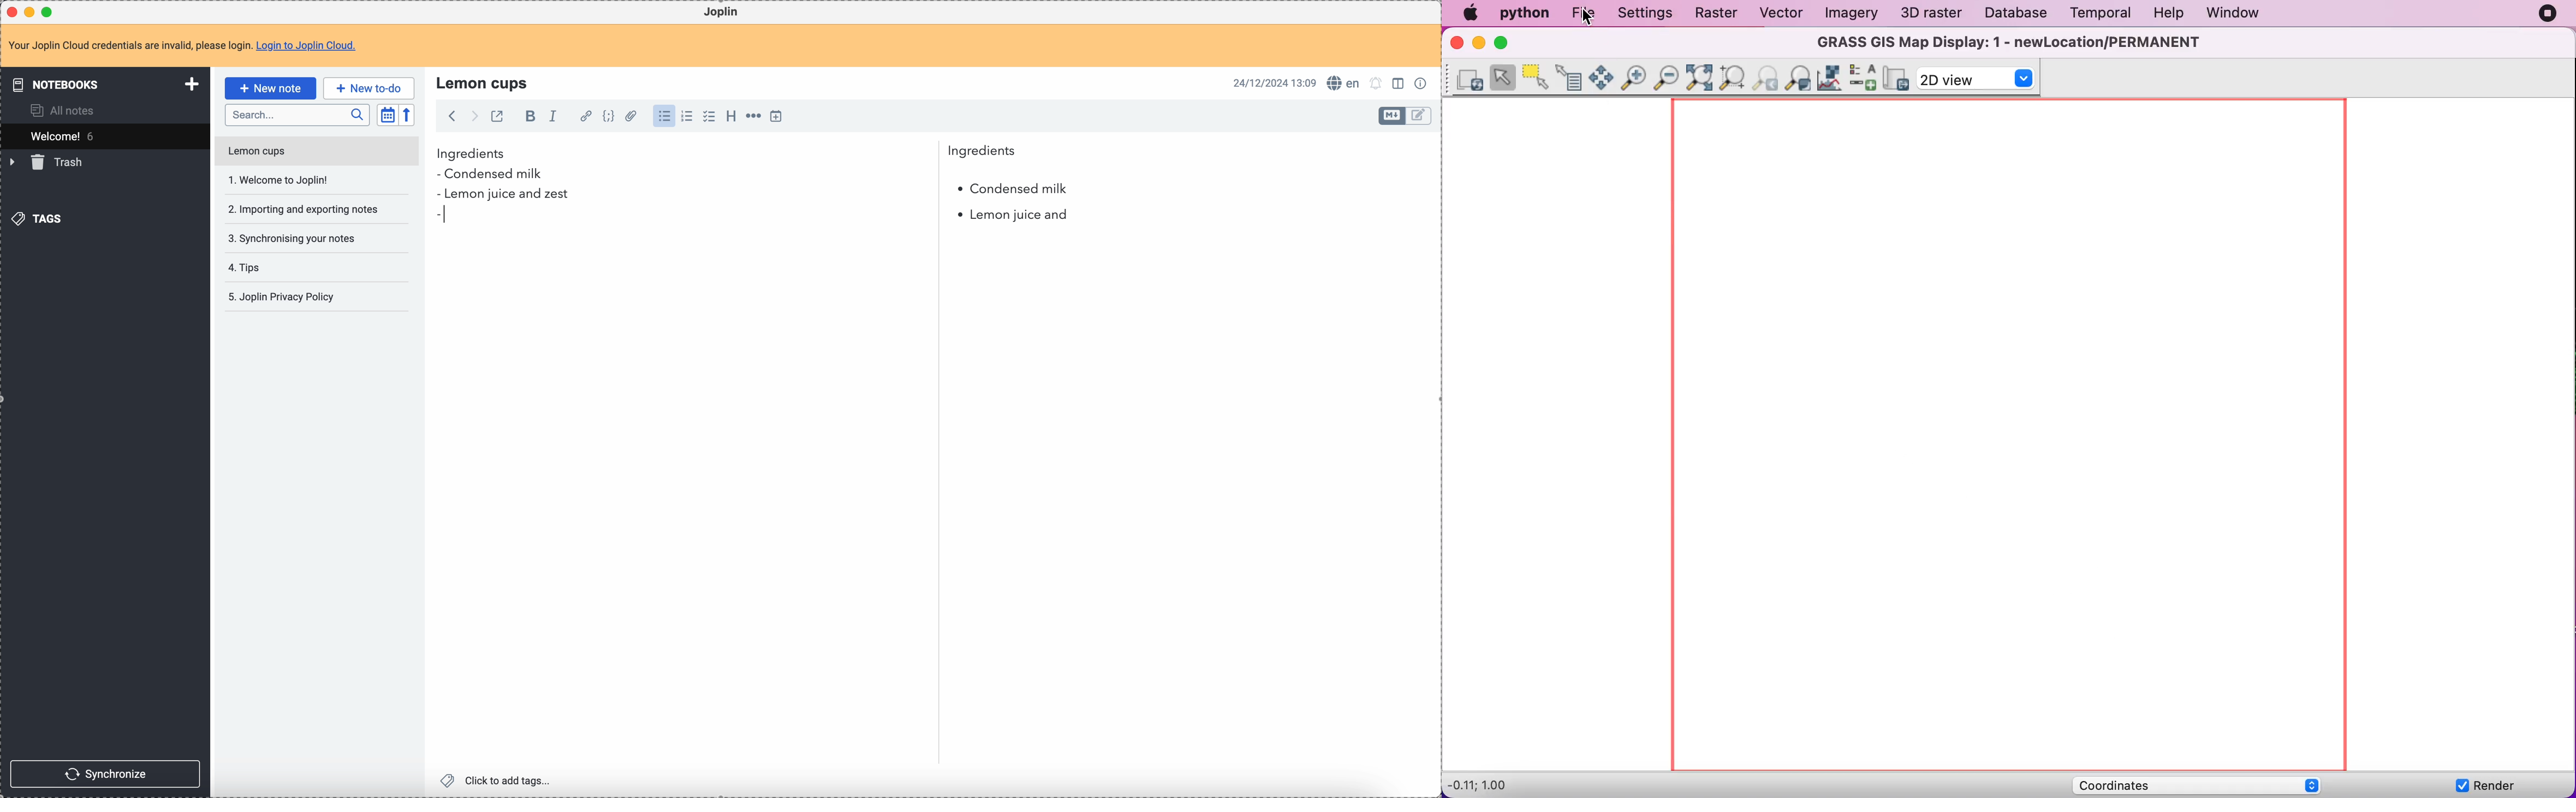 This screenshot has width=2576, height=812. What do you see at coordinates (1275, 82) in the screenshot?
I see `date and hour` at bounding box center [1275, 82].